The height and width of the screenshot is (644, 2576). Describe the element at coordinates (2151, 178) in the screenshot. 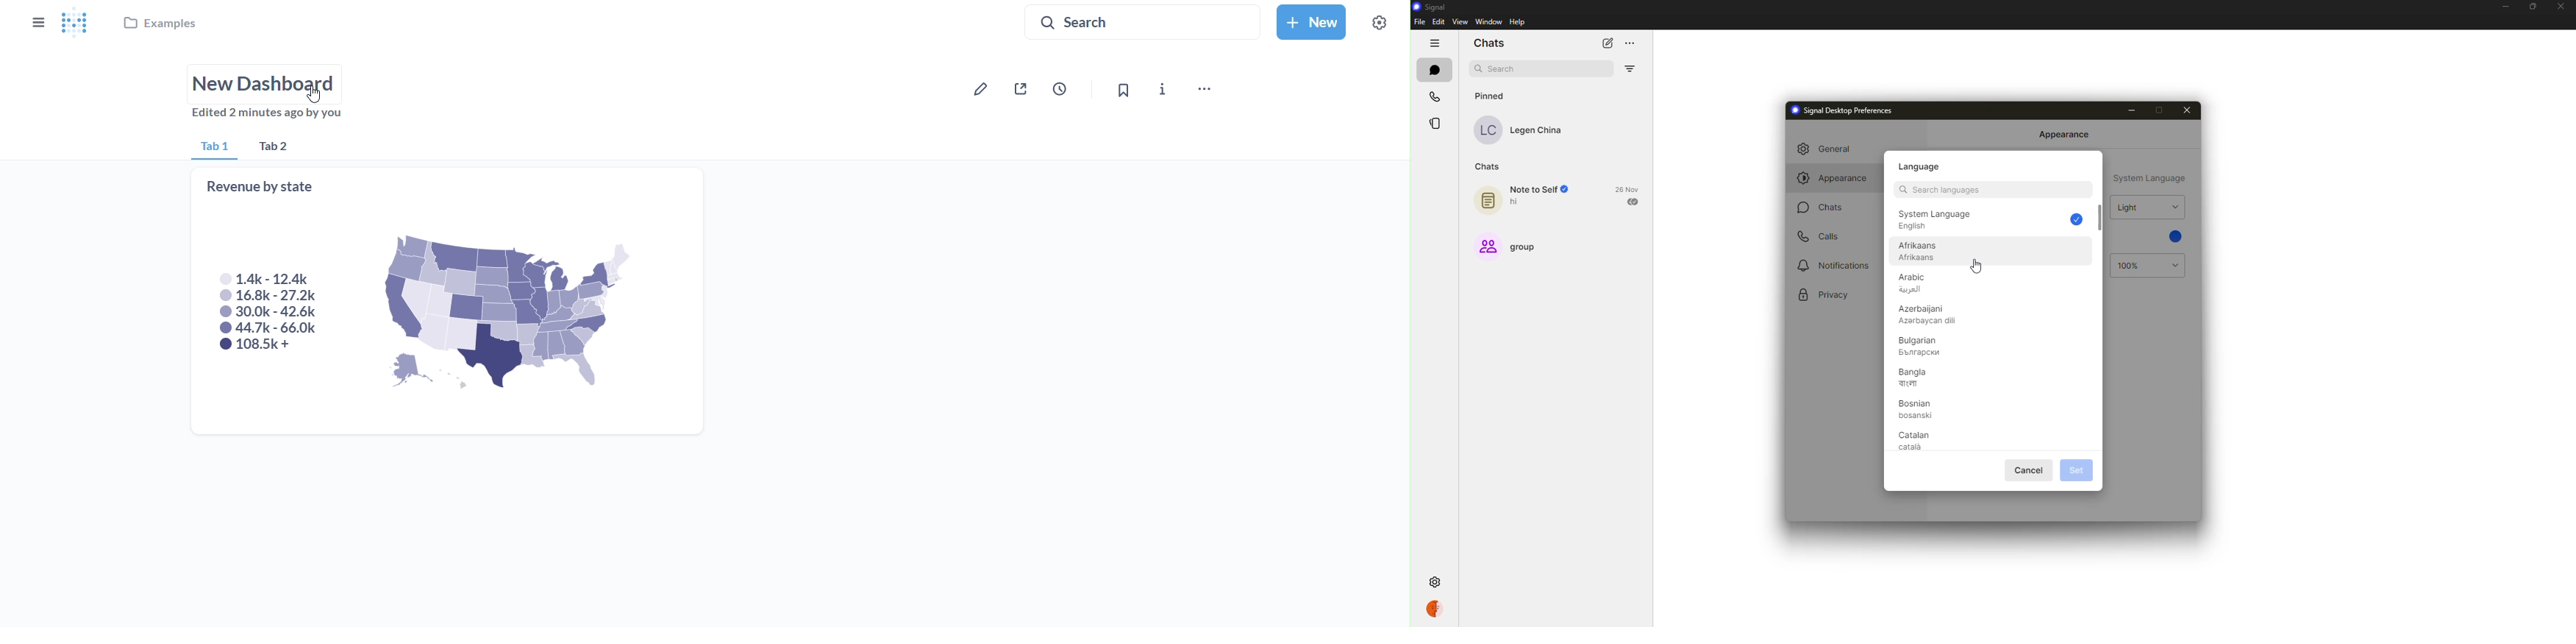

I see `system language` at that location.